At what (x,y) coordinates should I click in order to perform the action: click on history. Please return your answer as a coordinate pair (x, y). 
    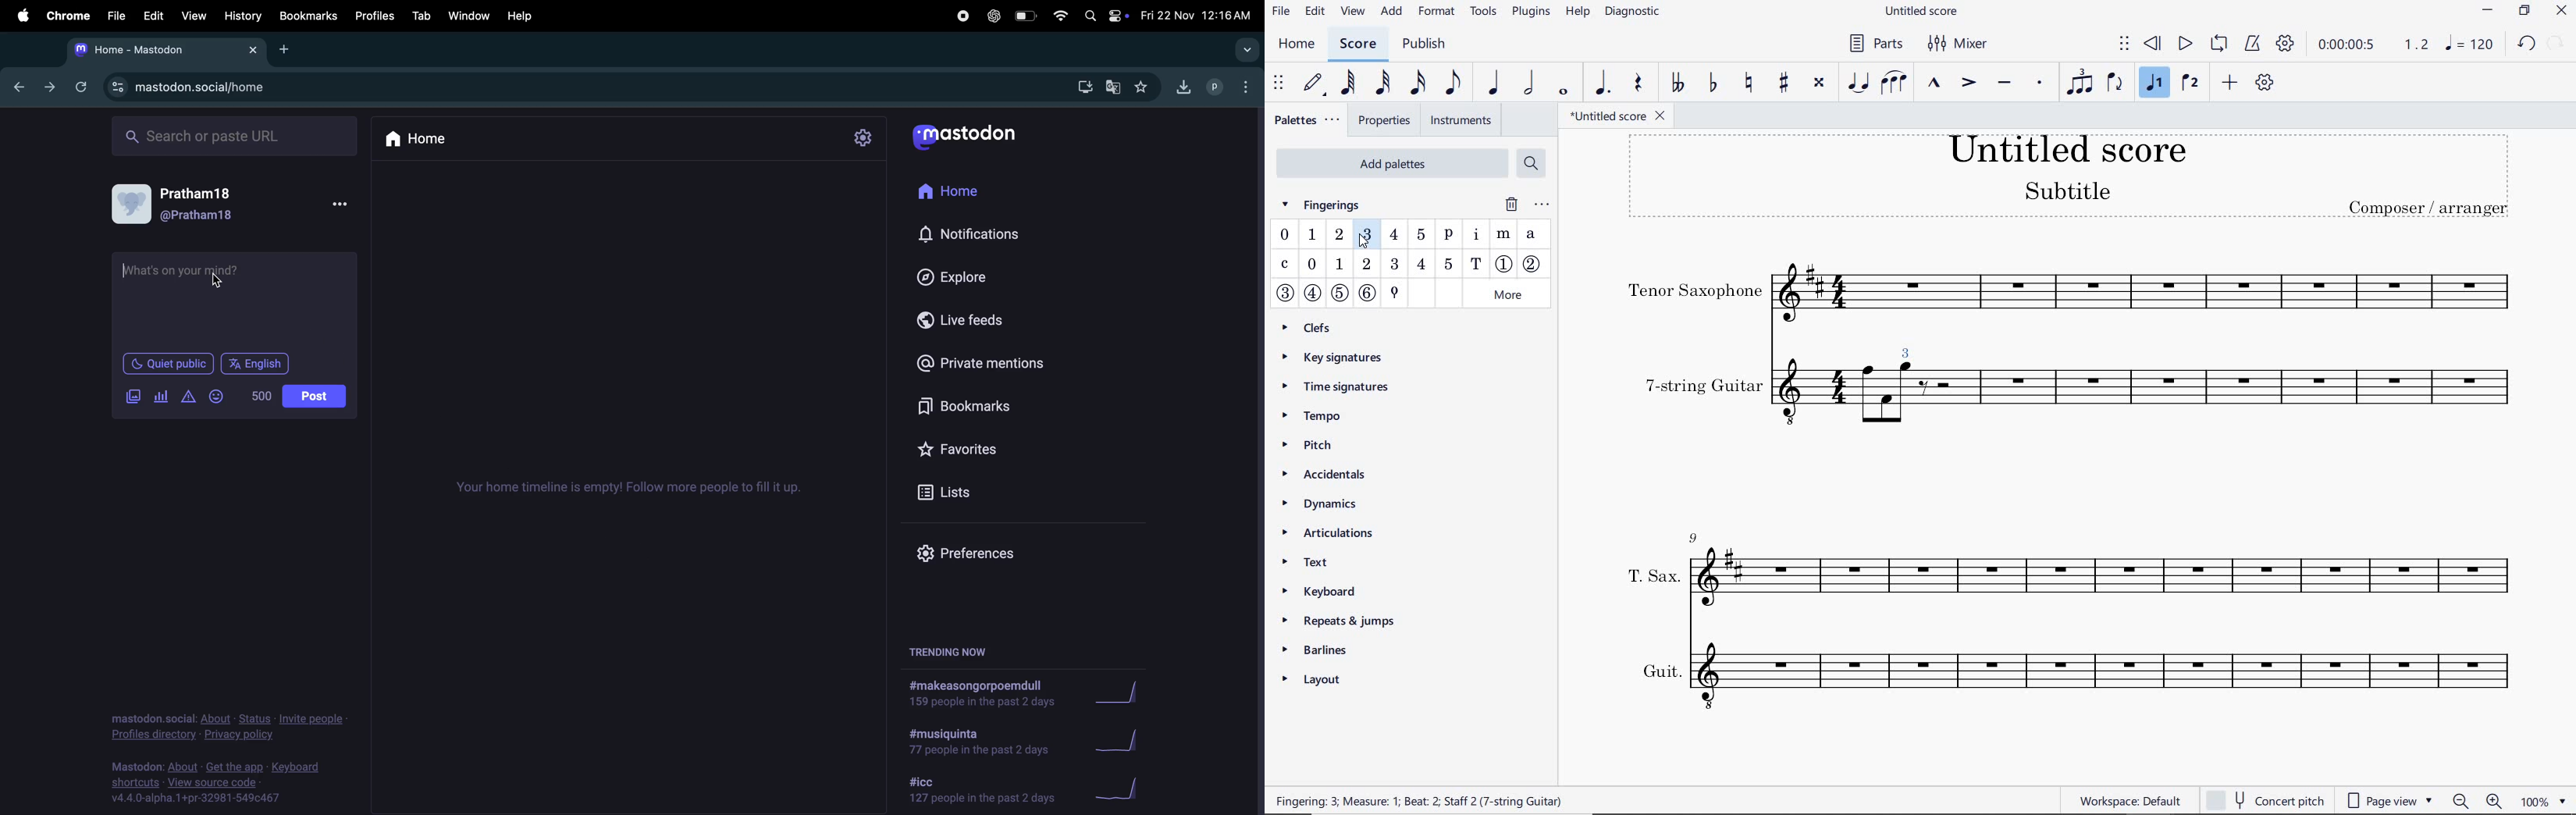
    Looking at the image, I should click on (244, 16).